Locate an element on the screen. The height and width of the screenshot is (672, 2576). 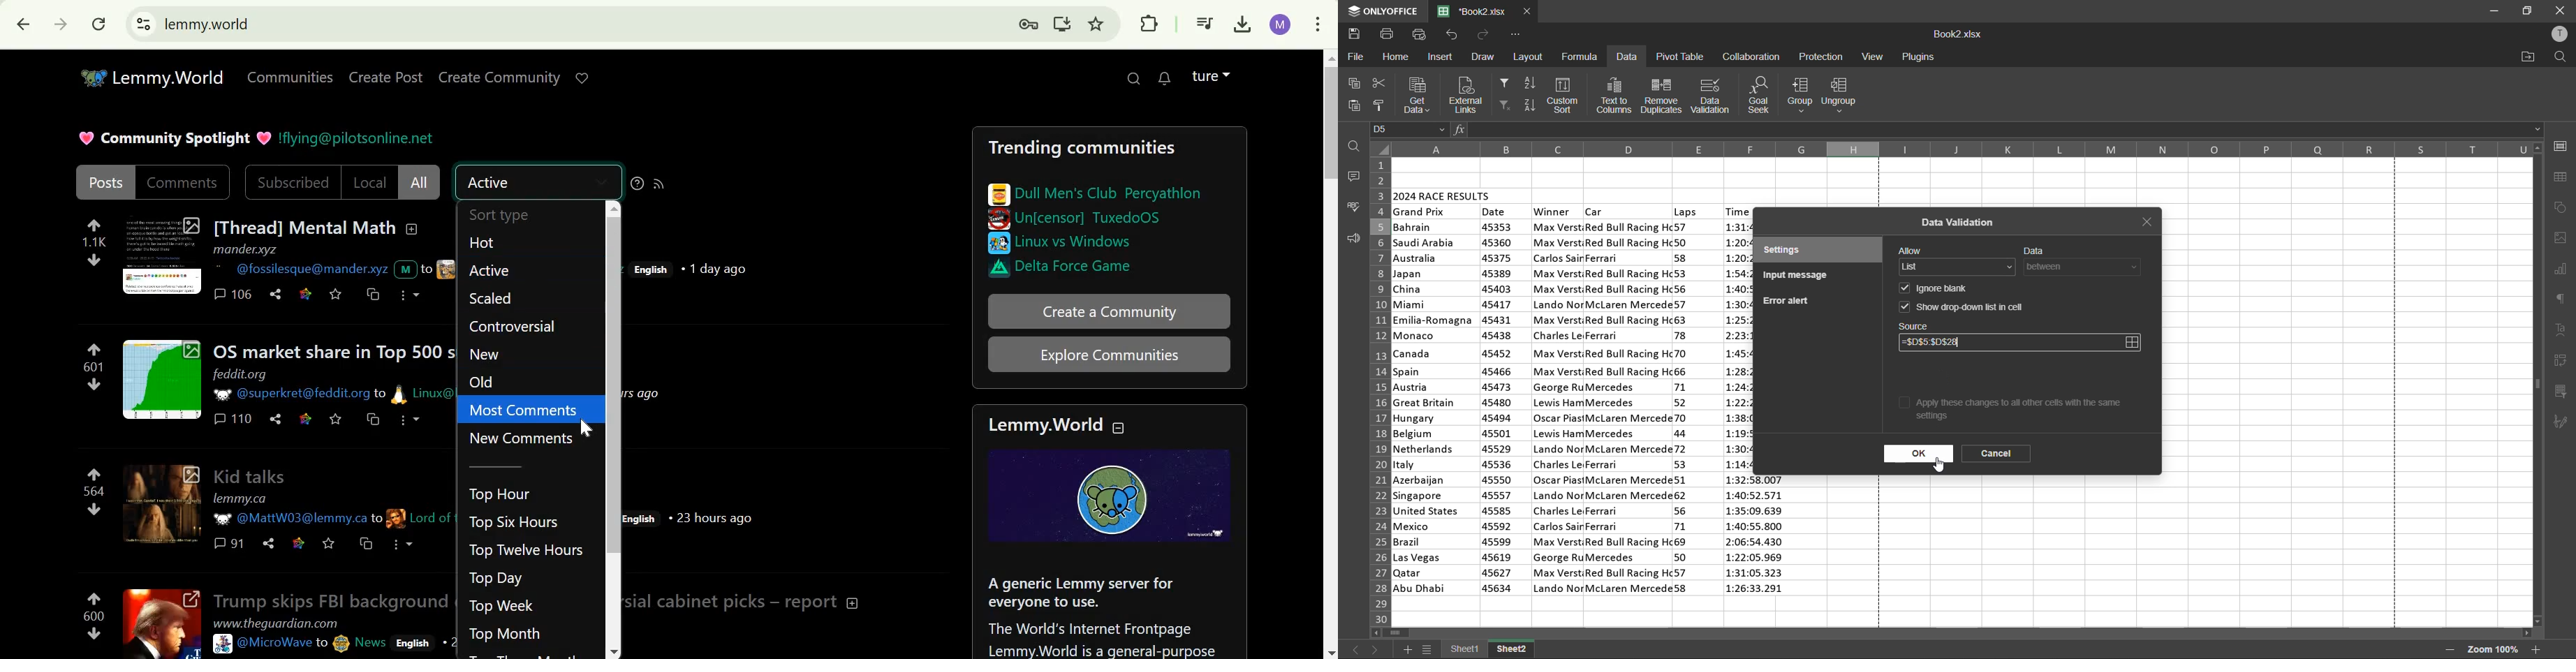
filename is located at coordinates (1477, 10).